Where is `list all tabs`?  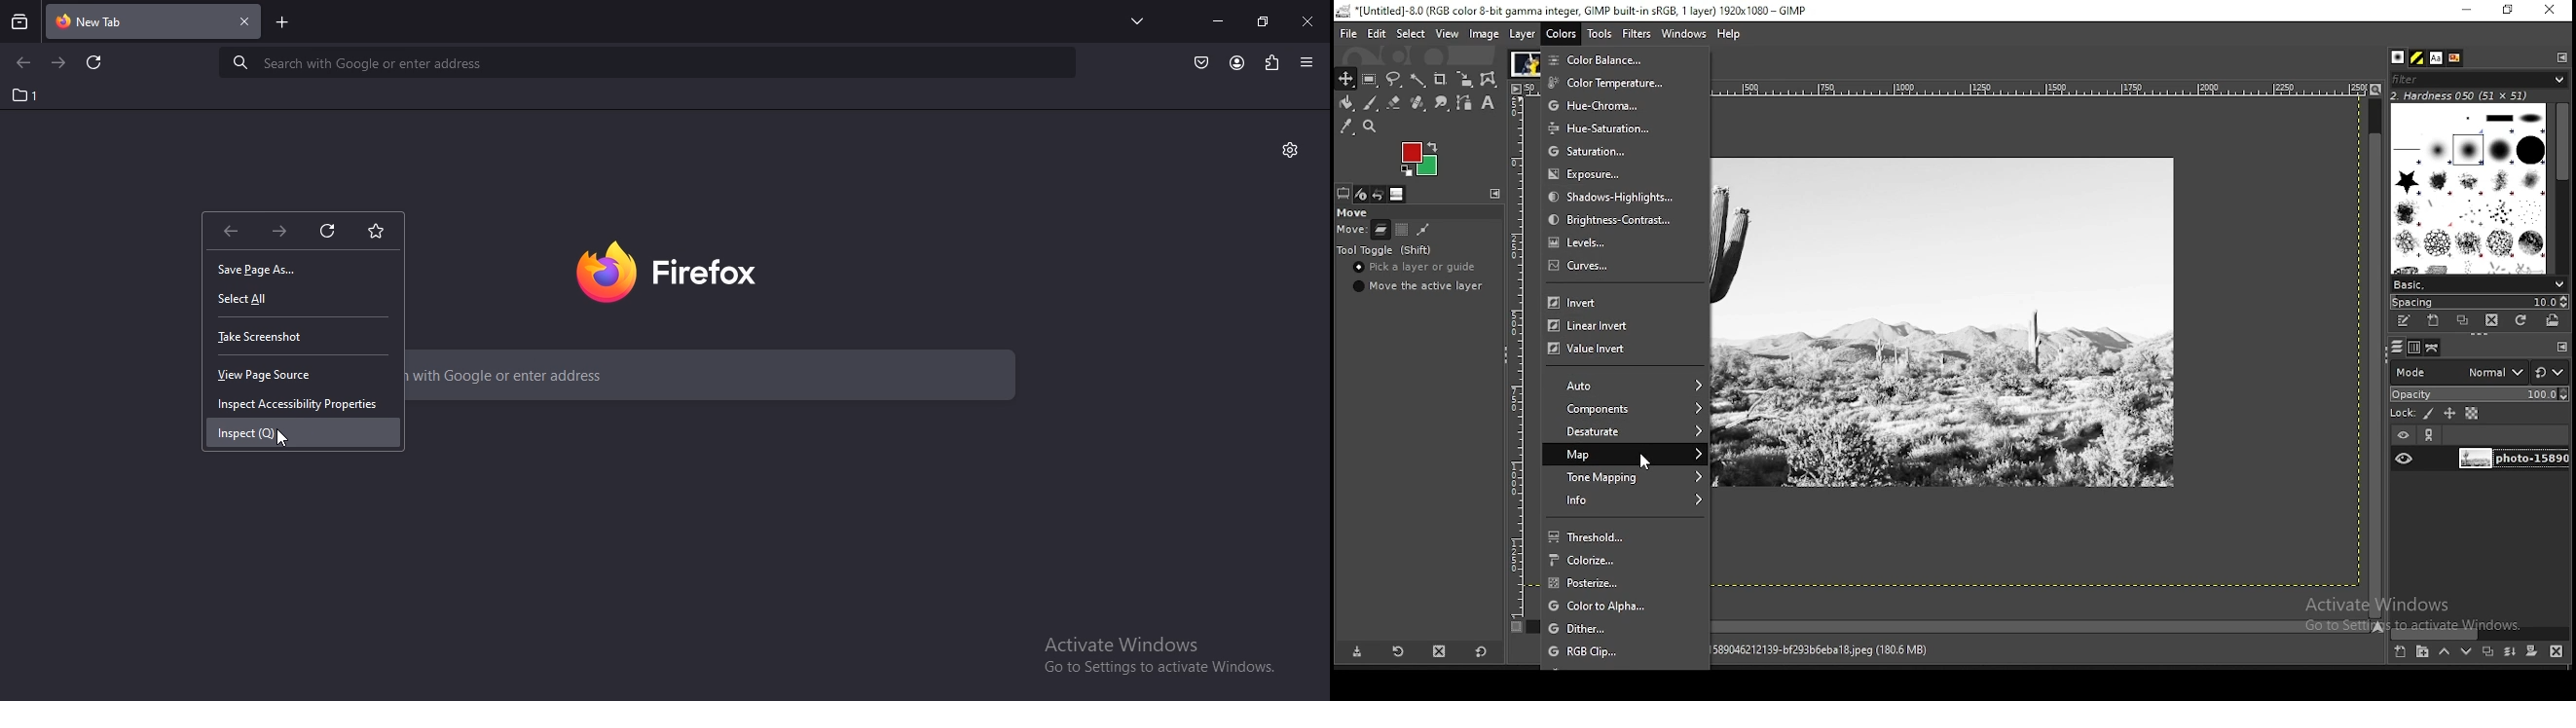
list all tabs is located at coordinates (1132, 20).